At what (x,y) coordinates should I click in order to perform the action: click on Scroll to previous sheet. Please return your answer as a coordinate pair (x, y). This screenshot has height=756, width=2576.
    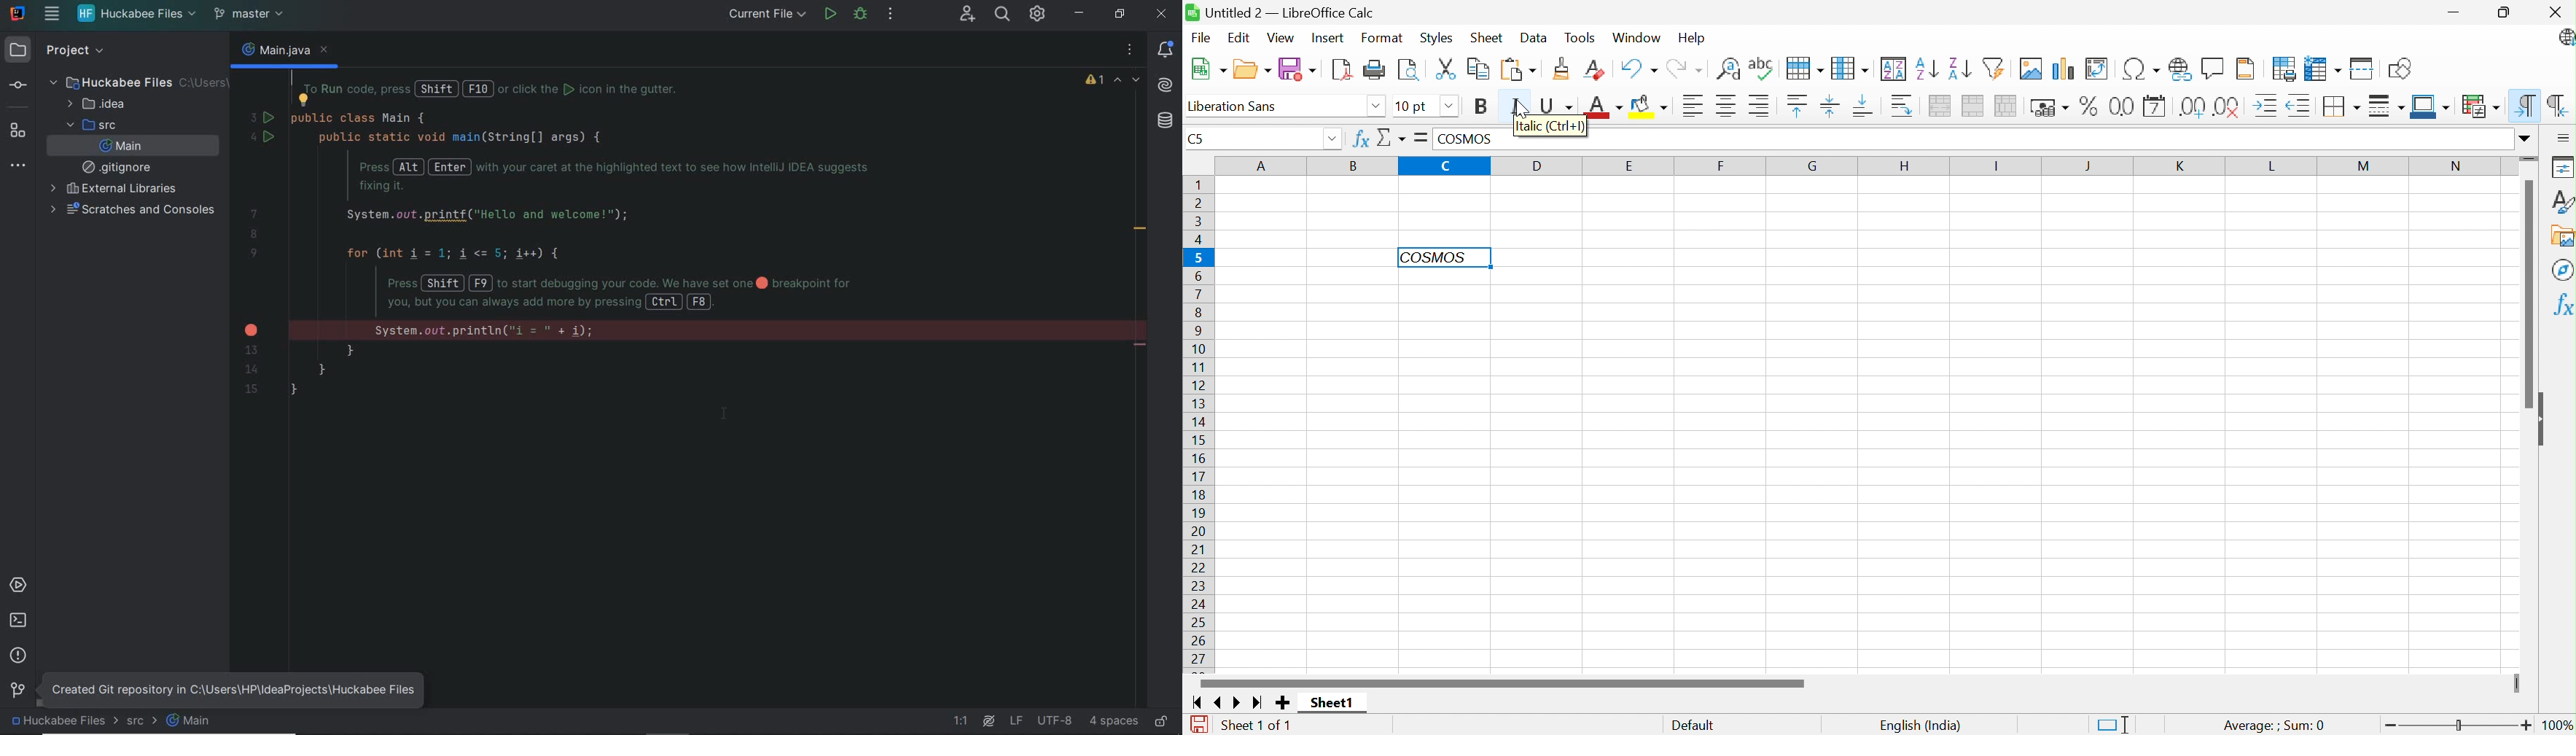
    Looking at the image, I should click on (1222, 701).